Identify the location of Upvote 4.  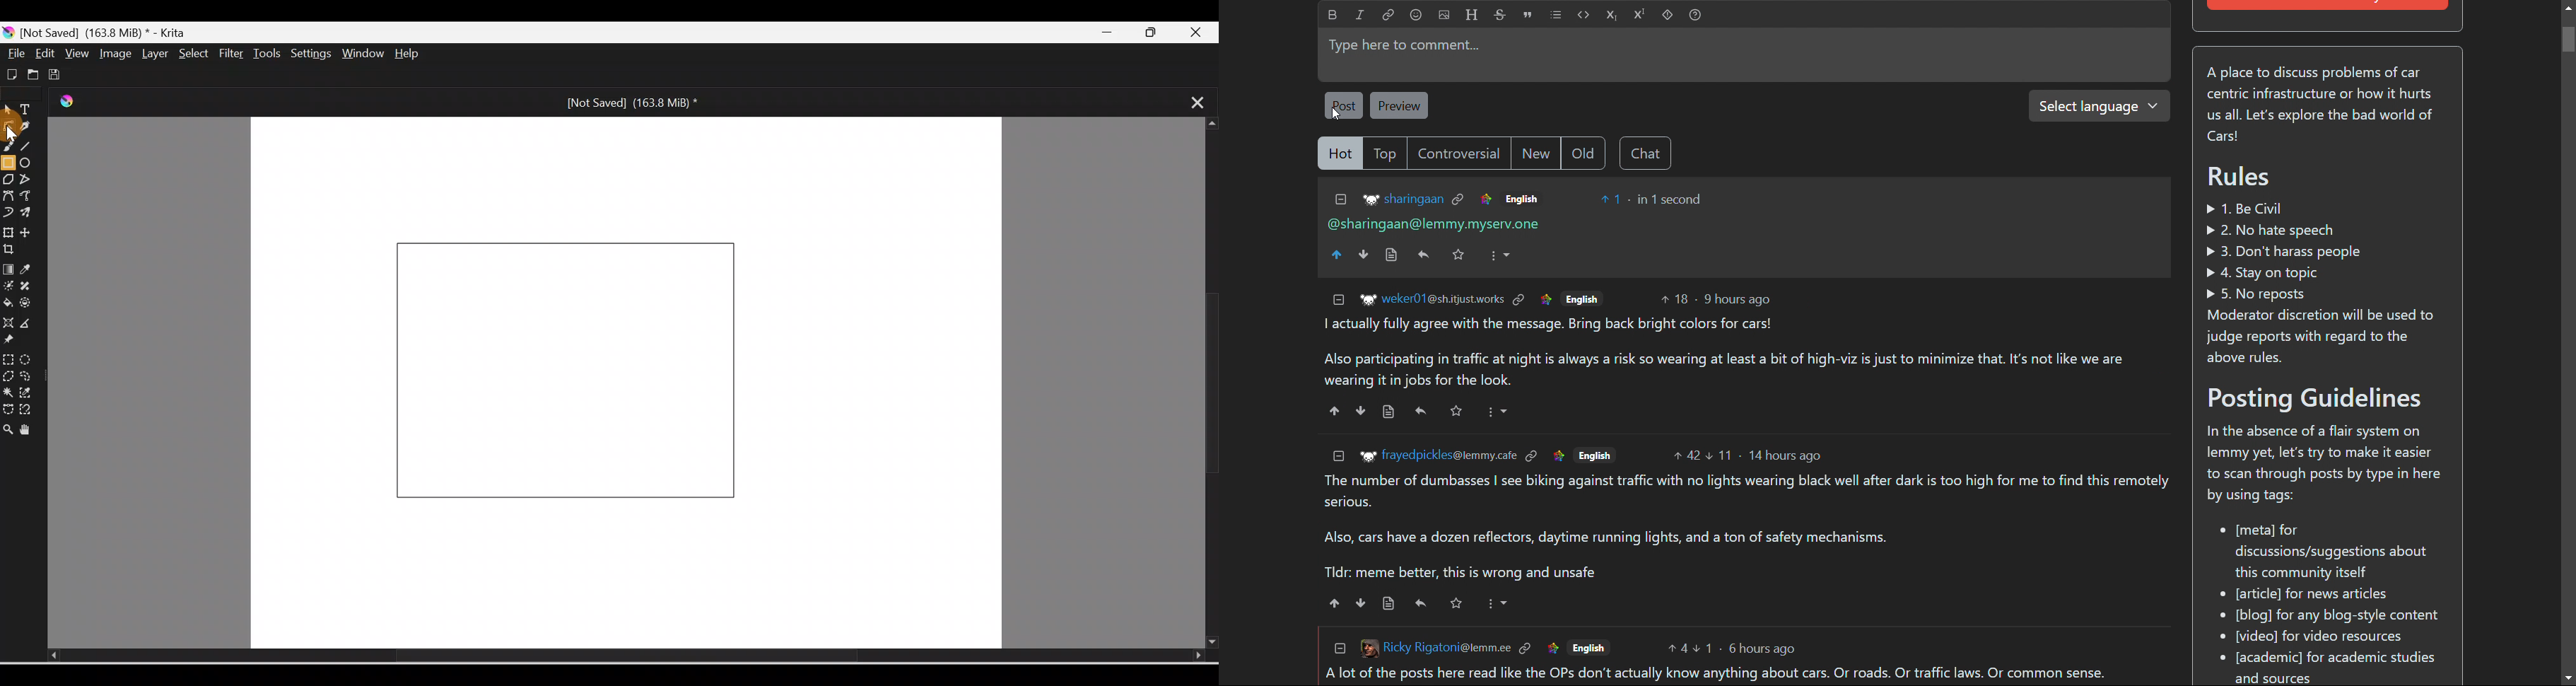
(1678, 649).